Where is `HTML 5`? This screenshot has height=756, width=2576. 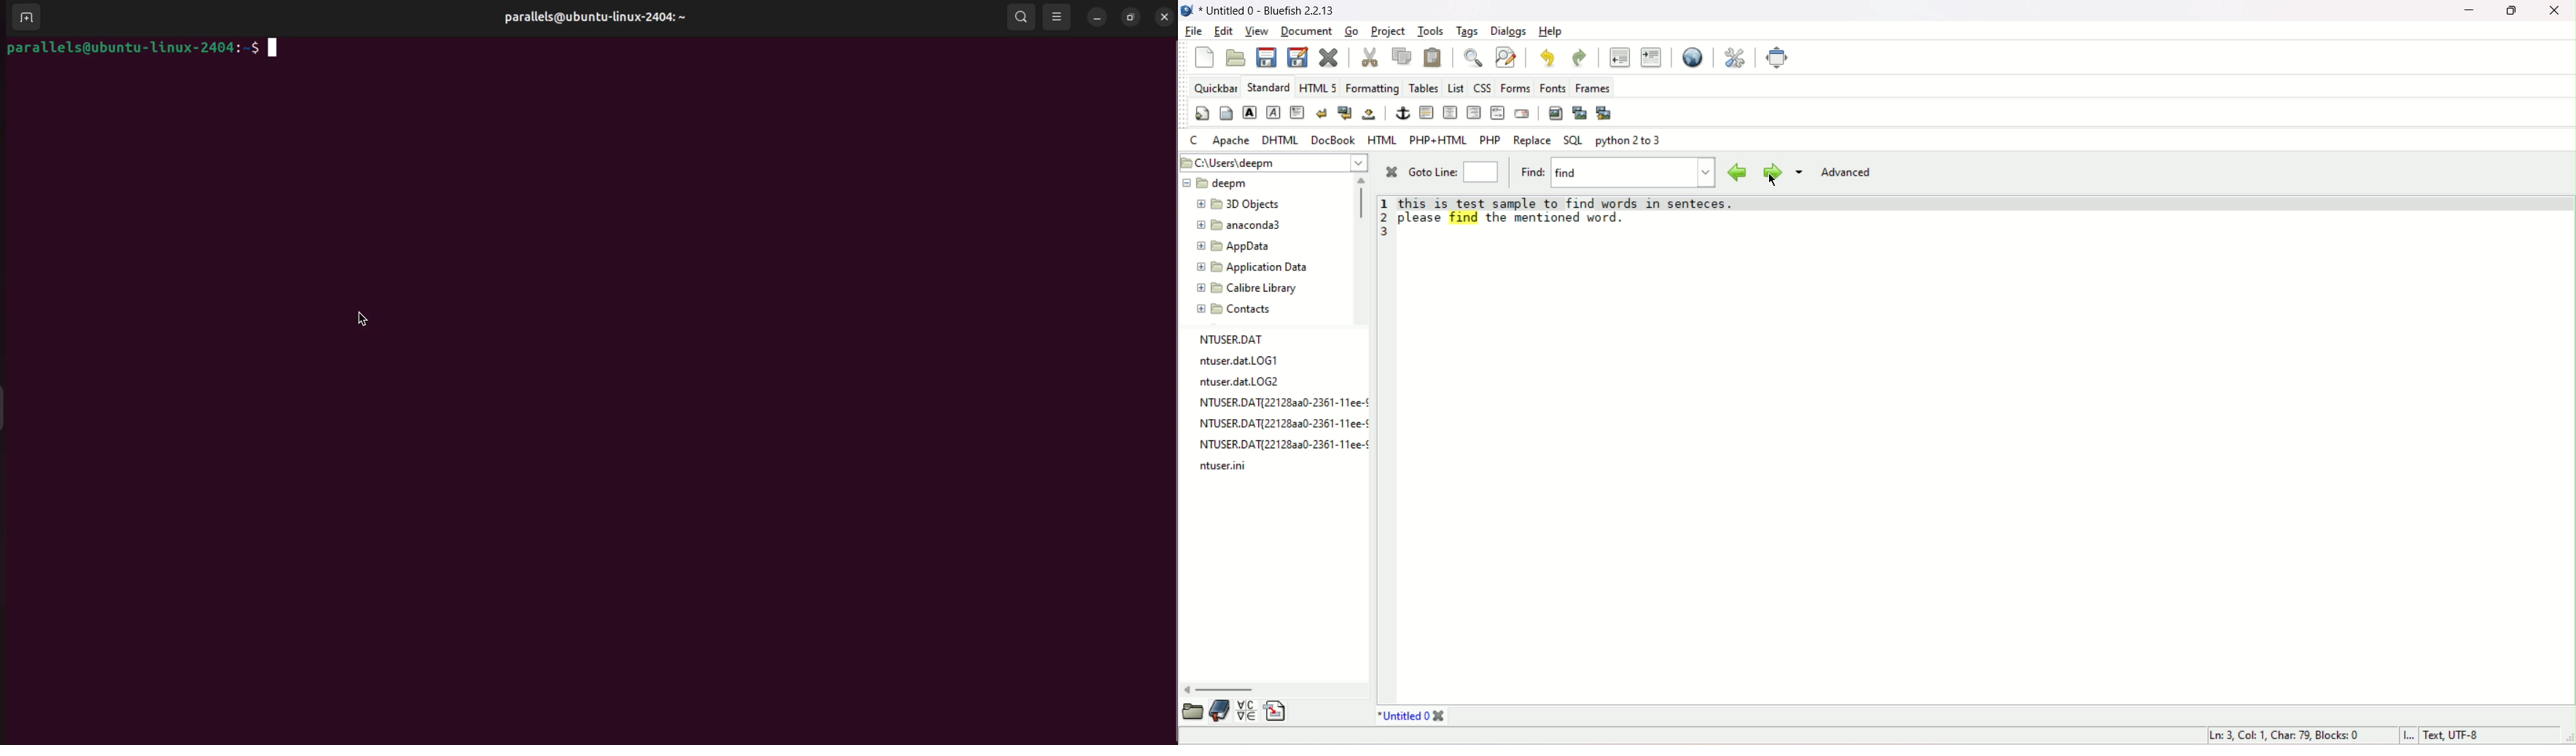 HTML 5 is located at coordinates (1319, 87).